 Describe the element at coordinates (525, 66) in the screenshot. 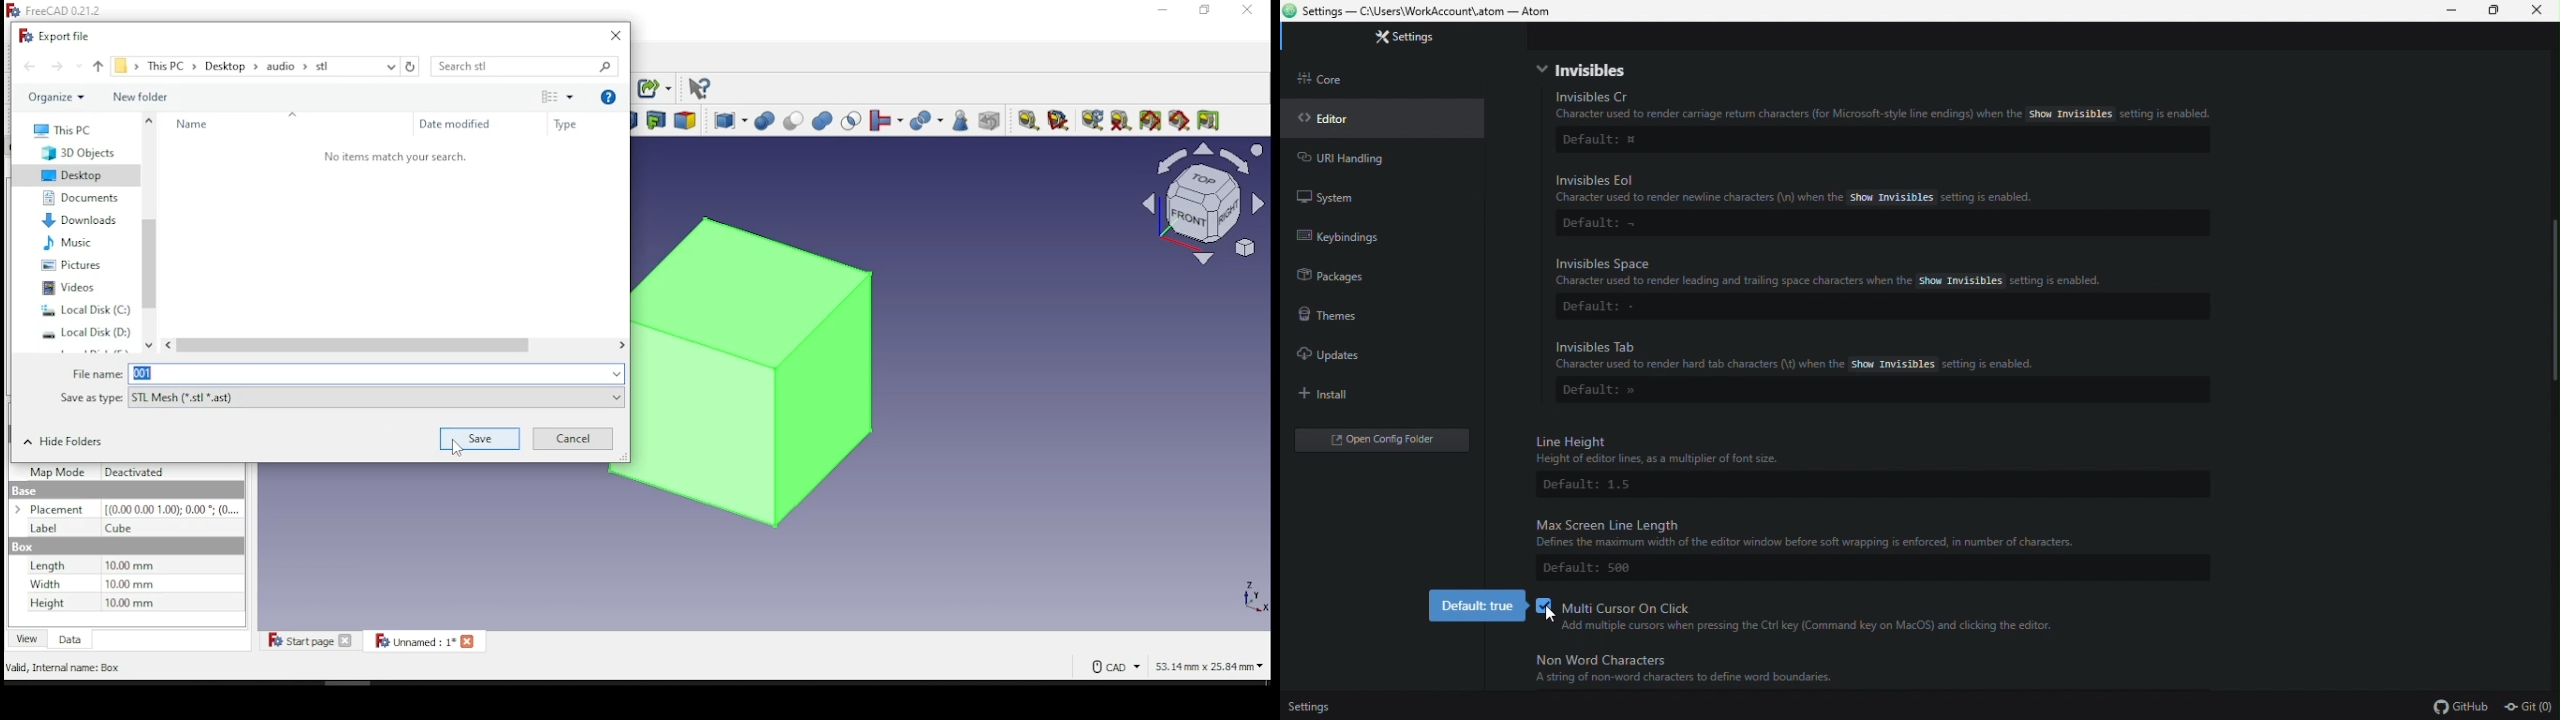

I see `search bar` at that location.